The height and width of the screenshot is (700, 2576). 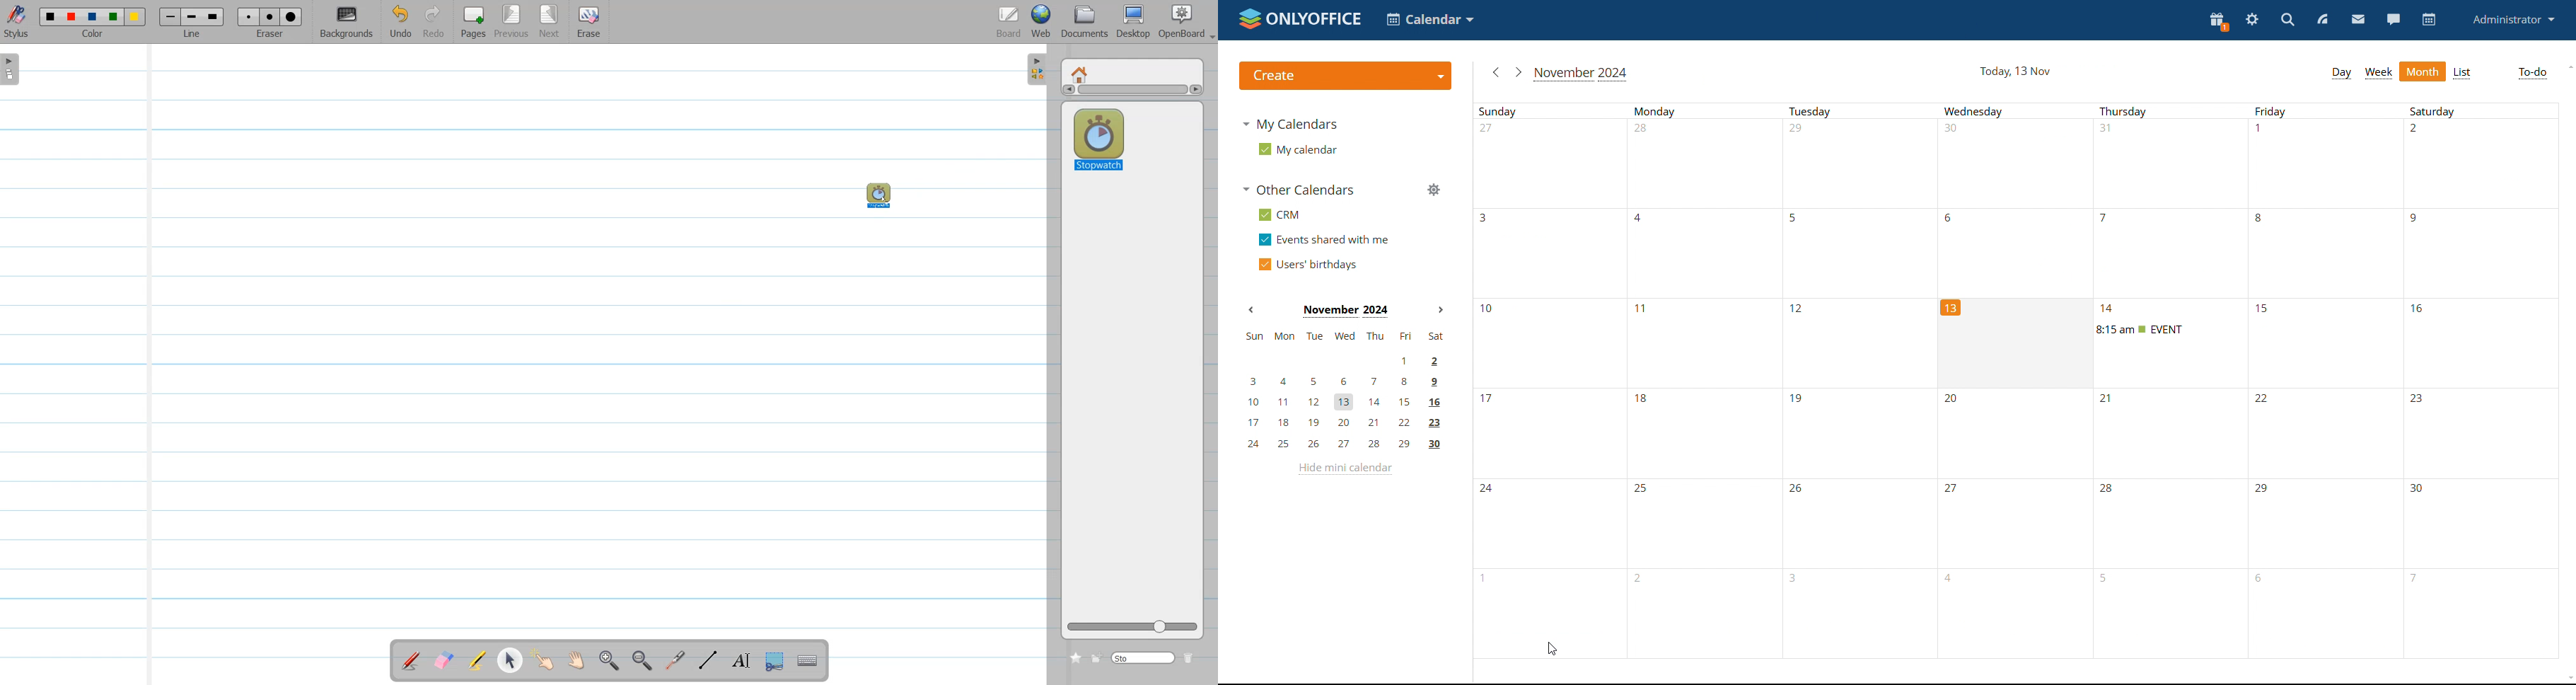 I want to click on Erase annotation, so click(x=443, y=660).